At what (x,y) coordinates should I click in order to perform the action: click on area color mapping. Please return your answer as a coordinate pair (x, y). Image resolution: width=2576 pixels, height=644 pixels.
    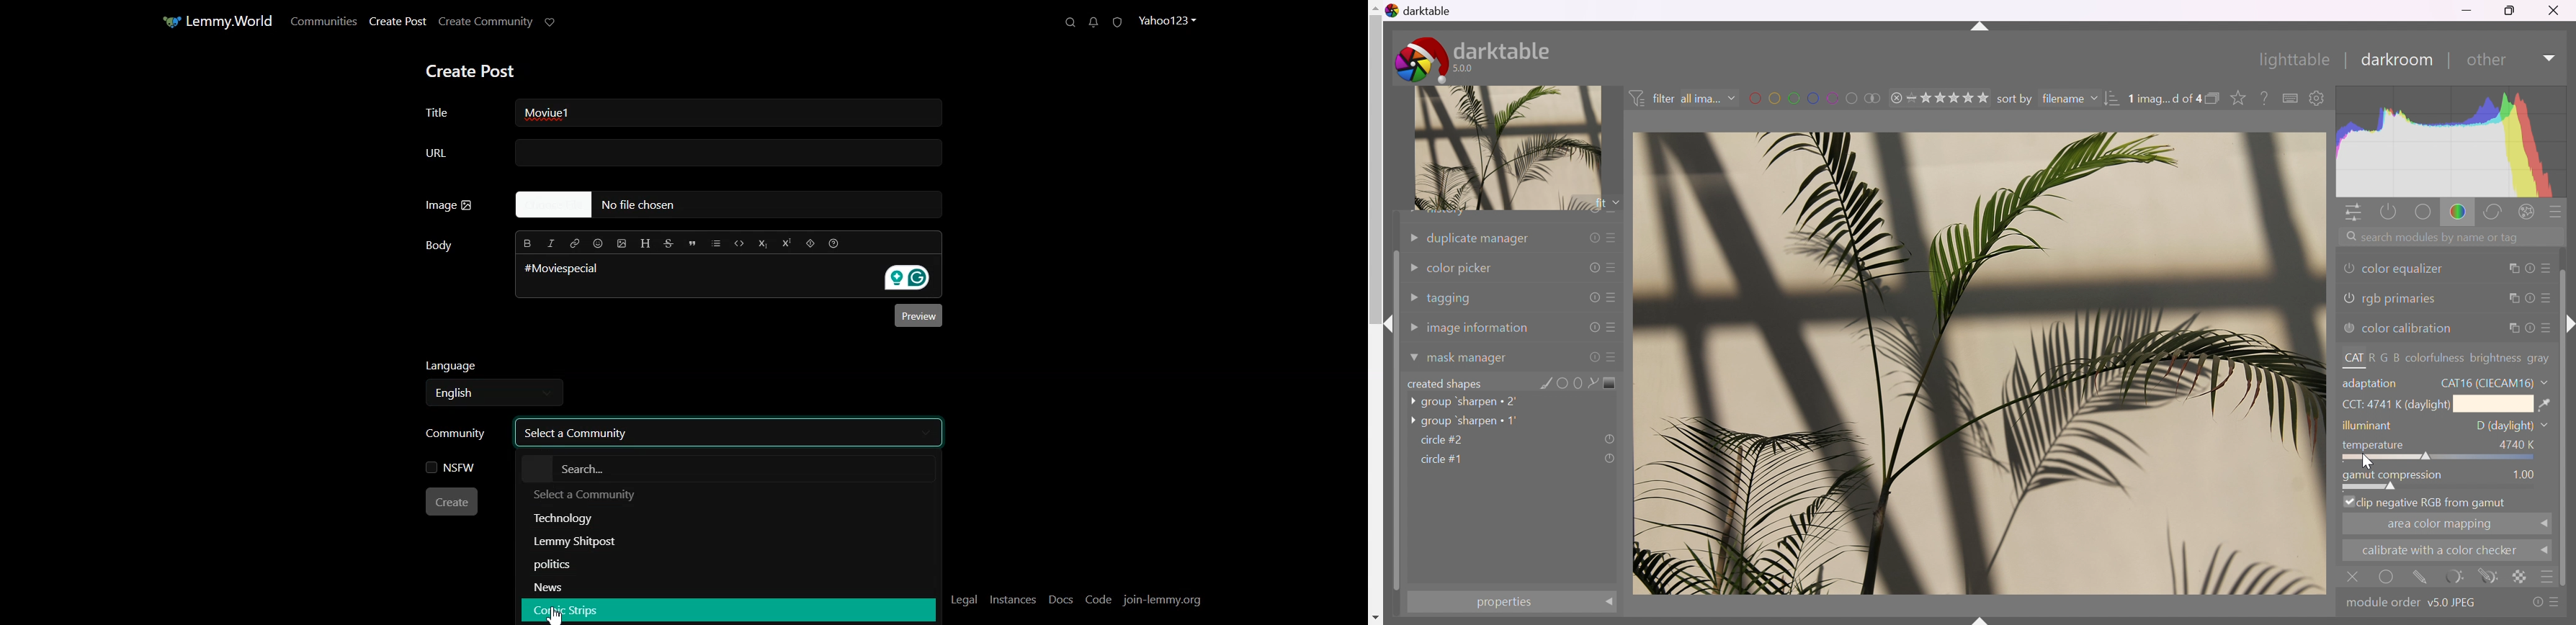
    Looking at the image, I should click on (2444, 524).